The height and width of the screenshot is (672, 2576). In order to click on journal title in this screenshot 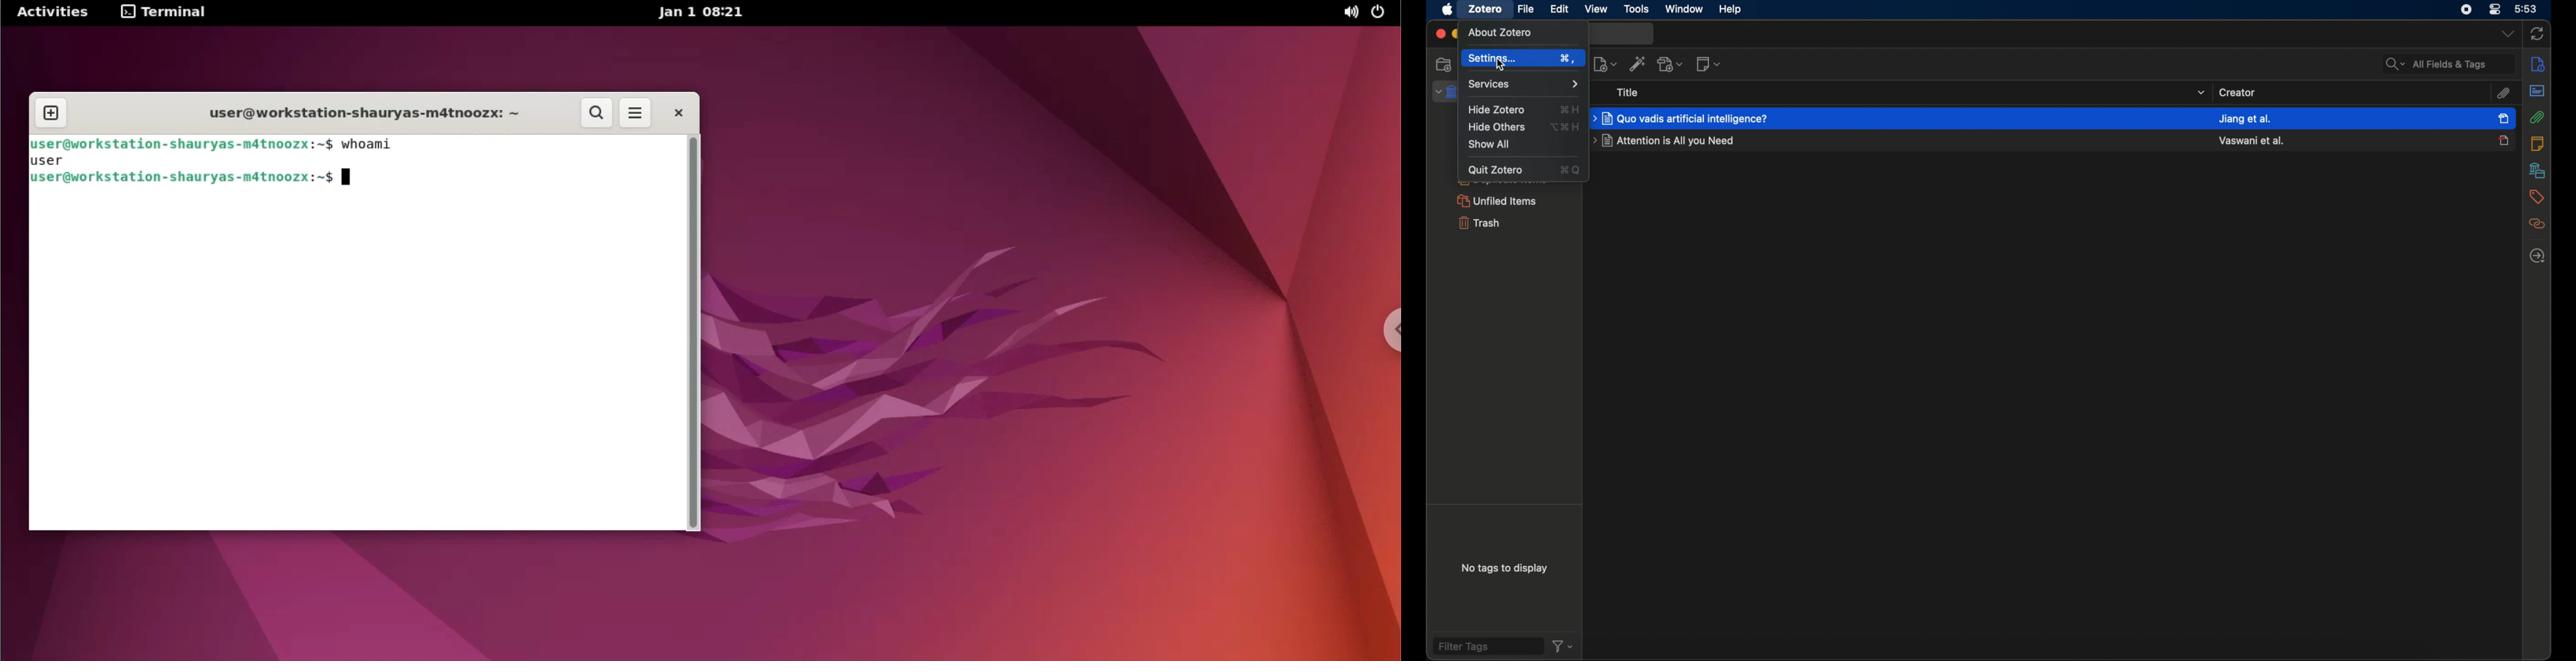, I will do `click(1665, 141)`.